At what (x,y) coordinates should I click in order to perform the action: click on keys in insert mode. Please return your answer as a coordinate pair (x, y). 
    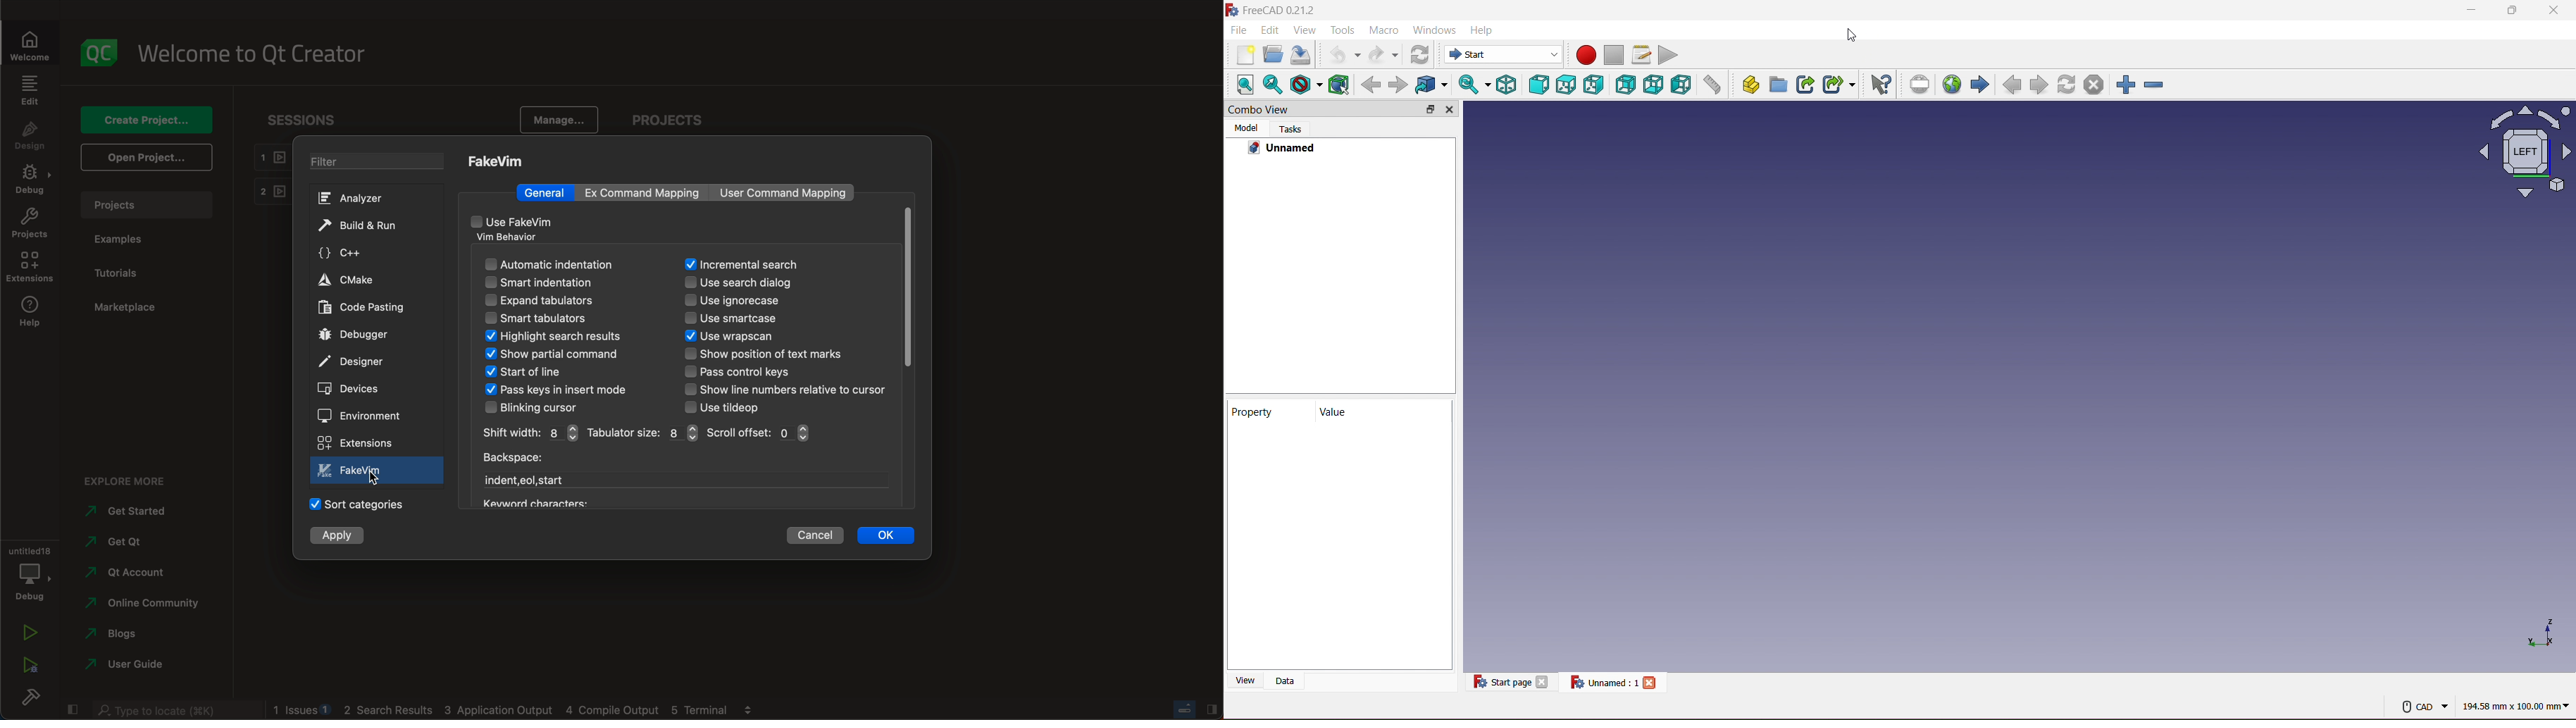
    Looking at the image, I should click on (571, 391).